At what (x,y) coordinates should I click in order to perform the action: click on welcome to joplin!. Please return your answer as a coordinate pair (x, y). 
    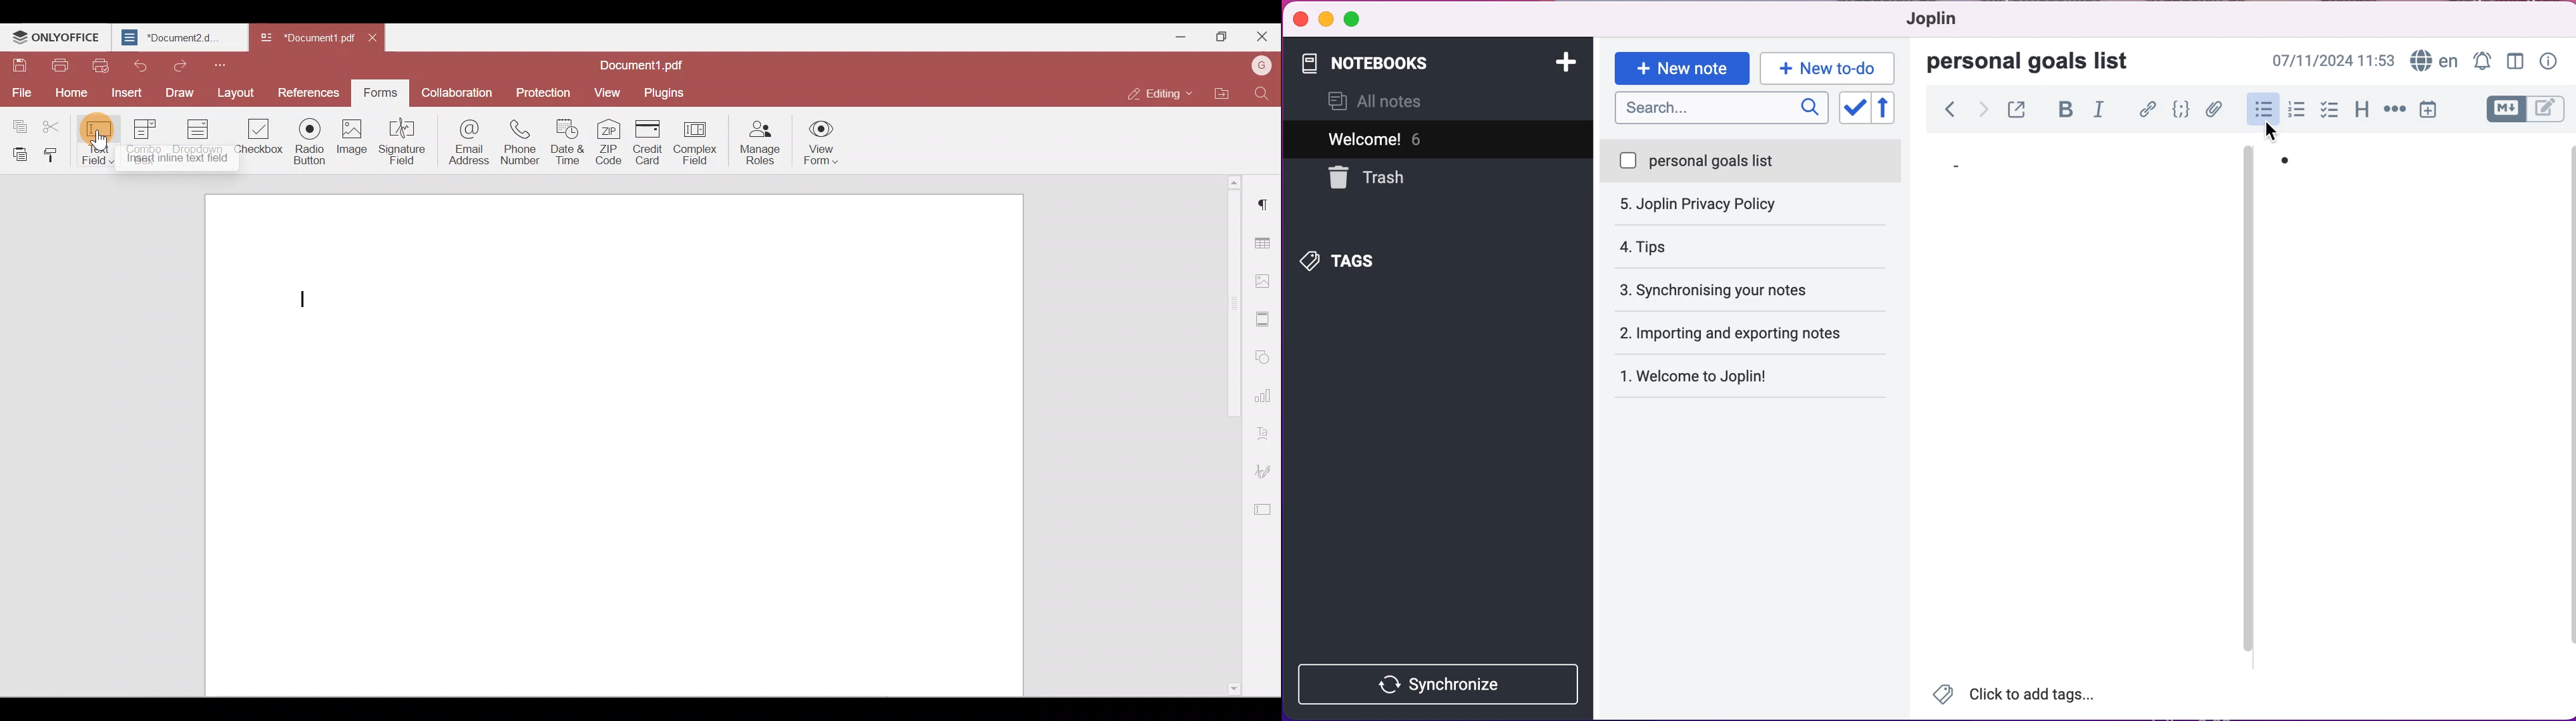
    Looking at the image, I should click on (1721, 335).